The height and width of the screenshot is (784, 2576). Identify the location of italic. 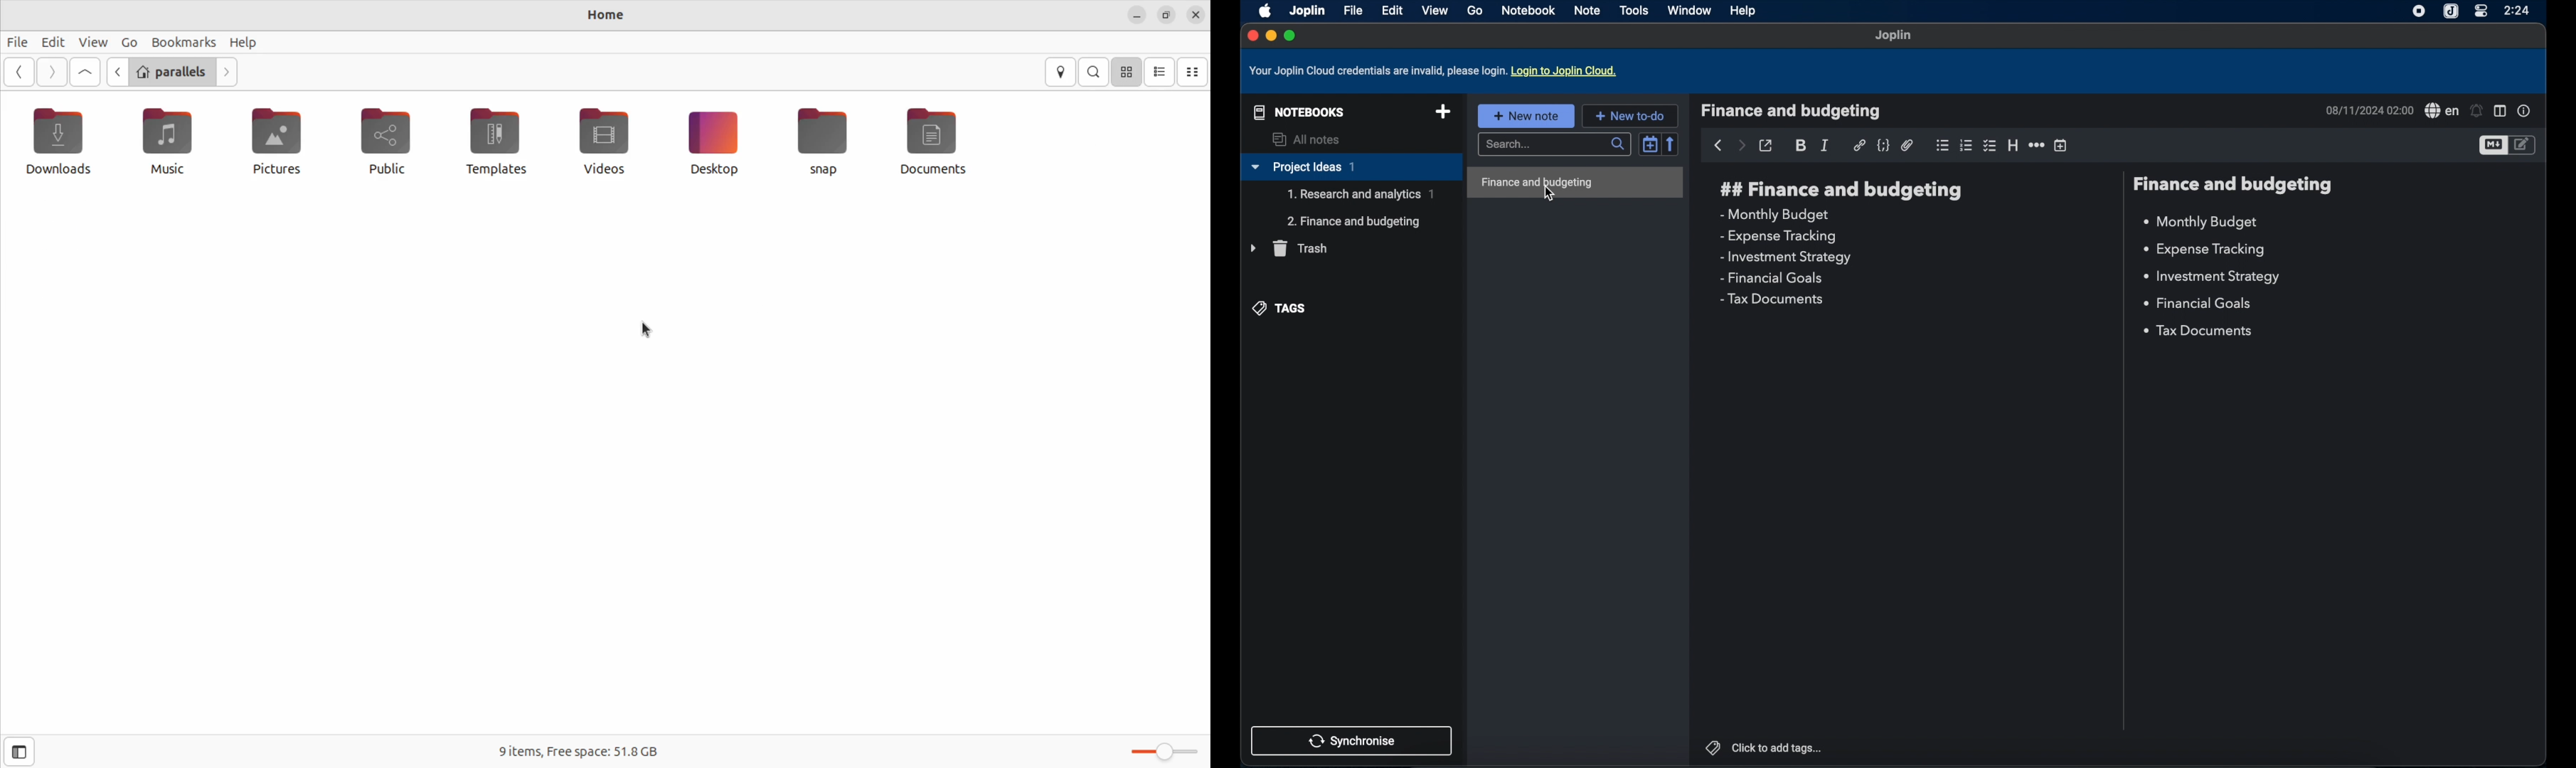
(1826, 145).